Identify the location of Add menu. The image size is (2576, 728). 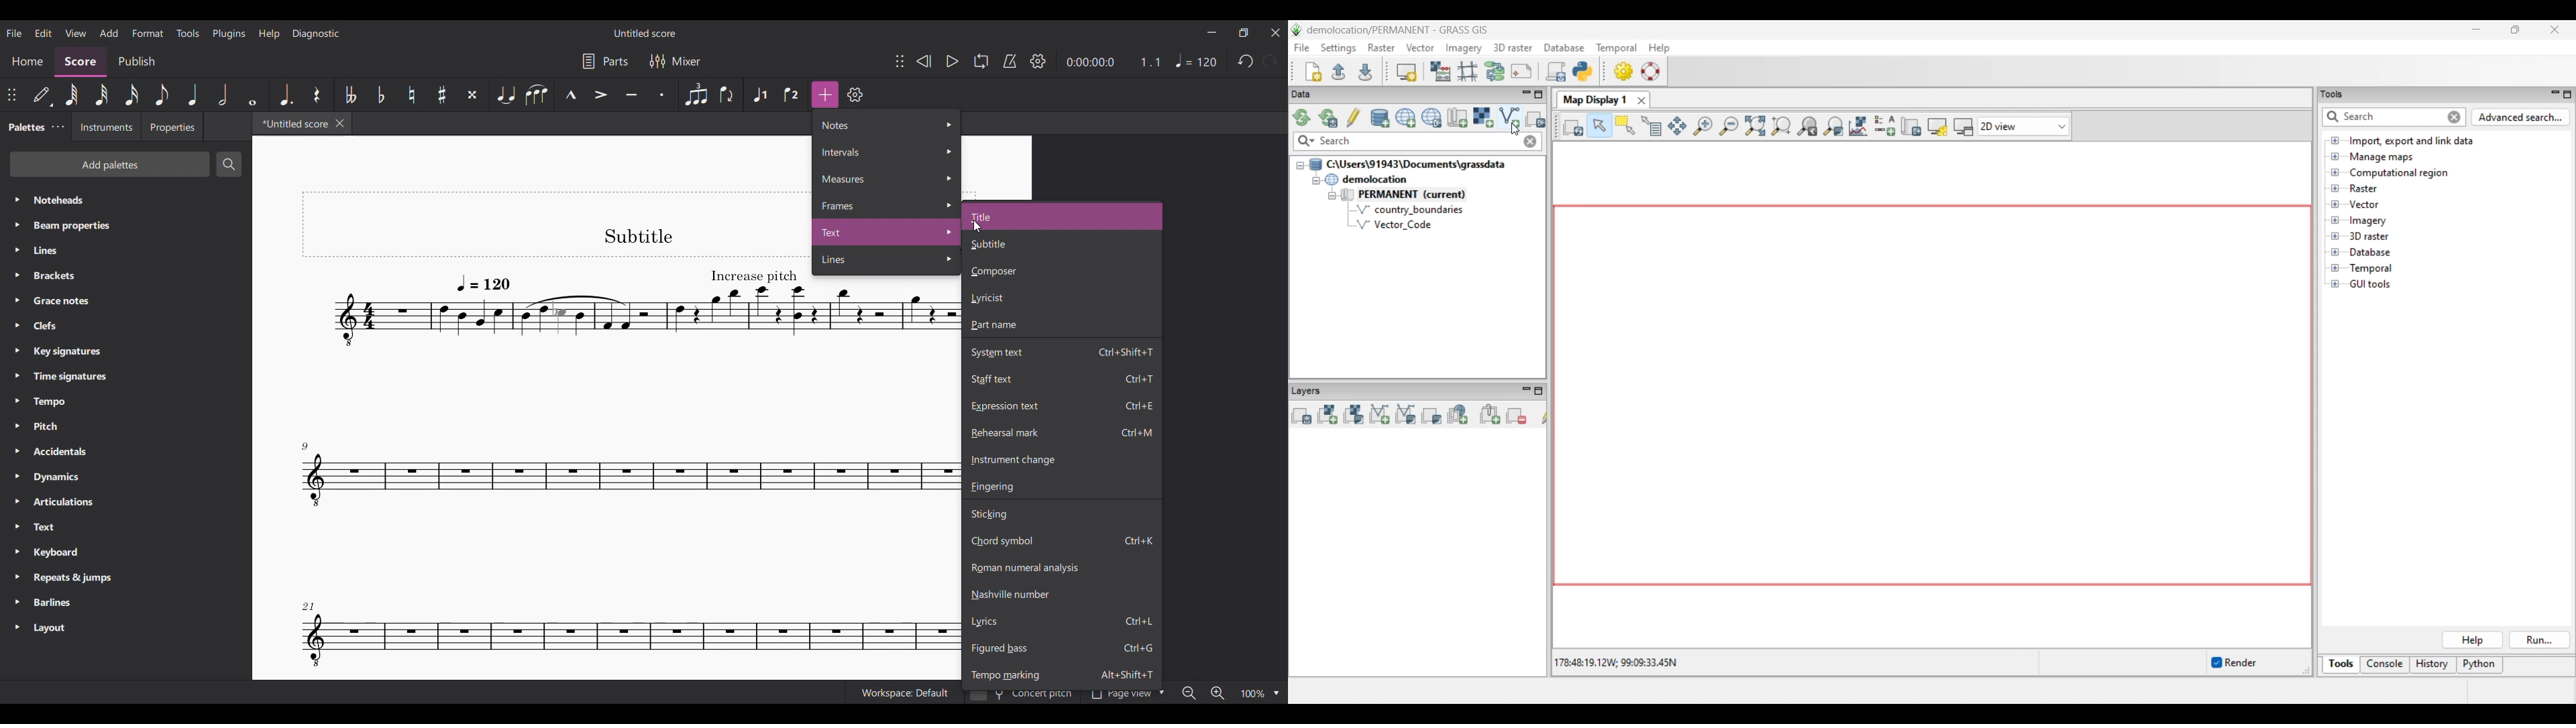
(109, 33).